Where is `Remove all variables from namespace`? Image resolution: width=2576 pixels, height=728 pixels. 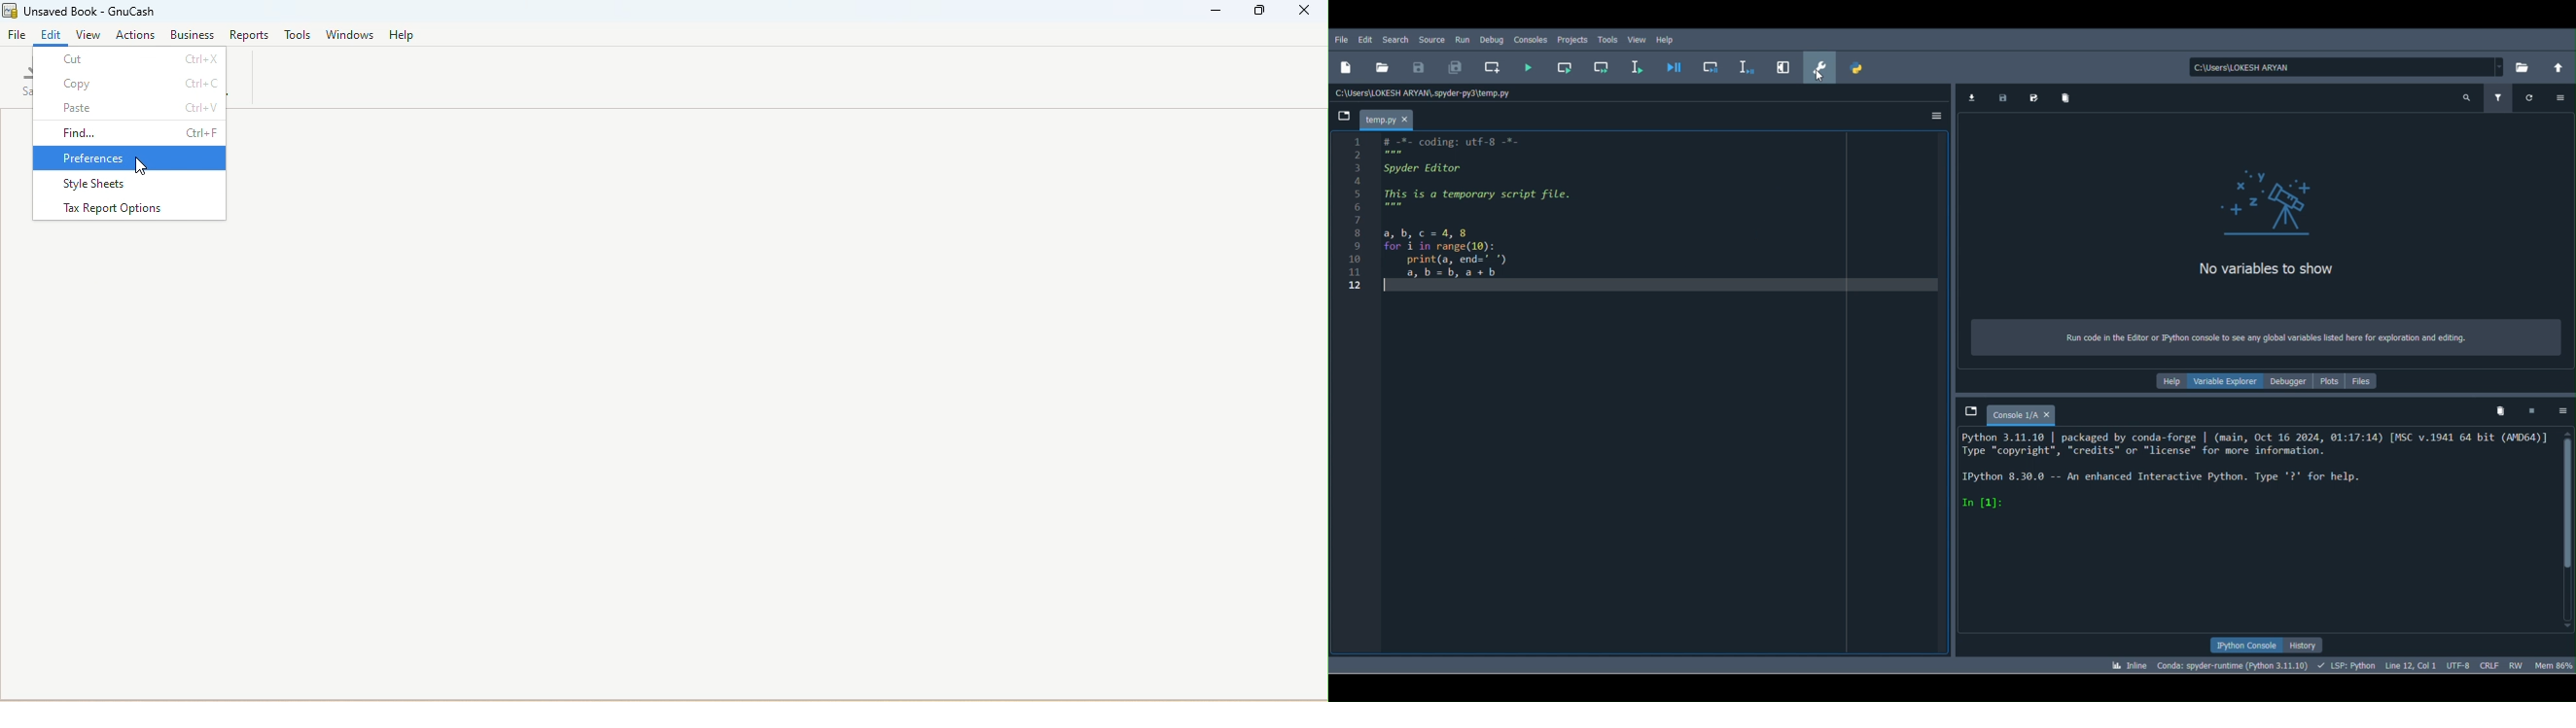
Remove all variables from namespace is located at coordinates (2504, 413).